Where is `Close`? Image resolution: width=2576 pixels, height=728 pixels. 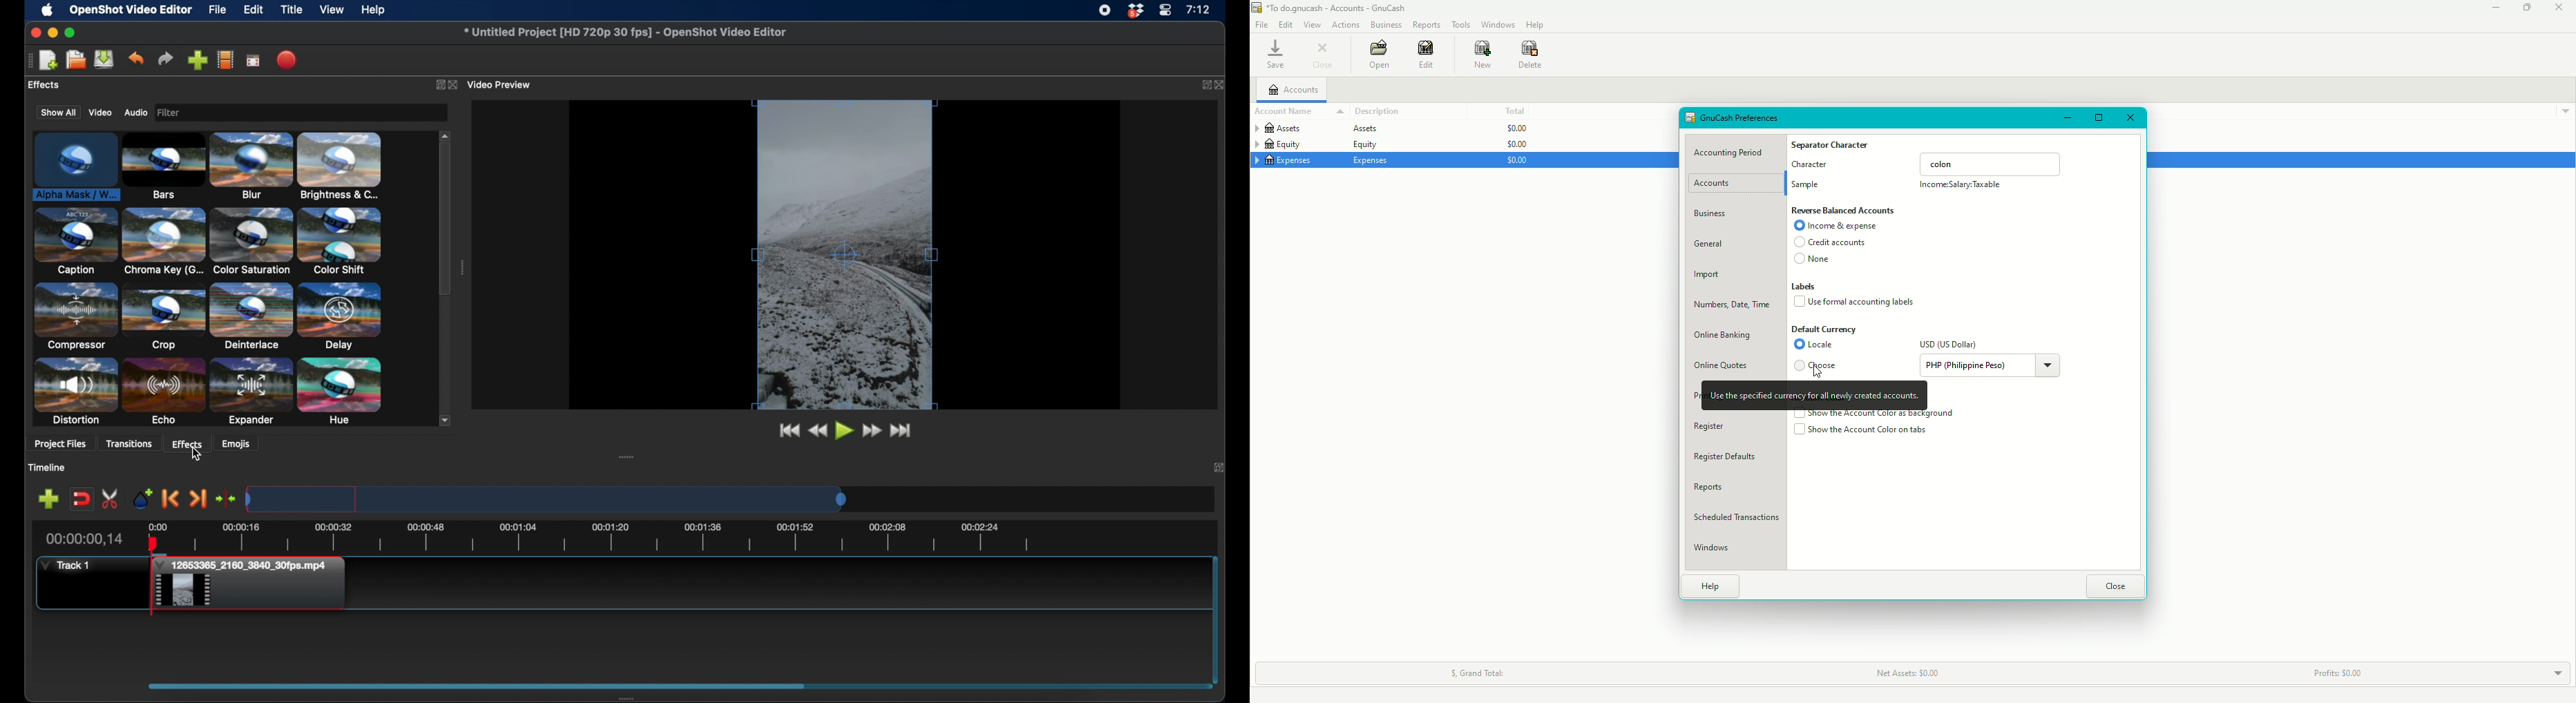 Close is located at coordinates (2130, 119).